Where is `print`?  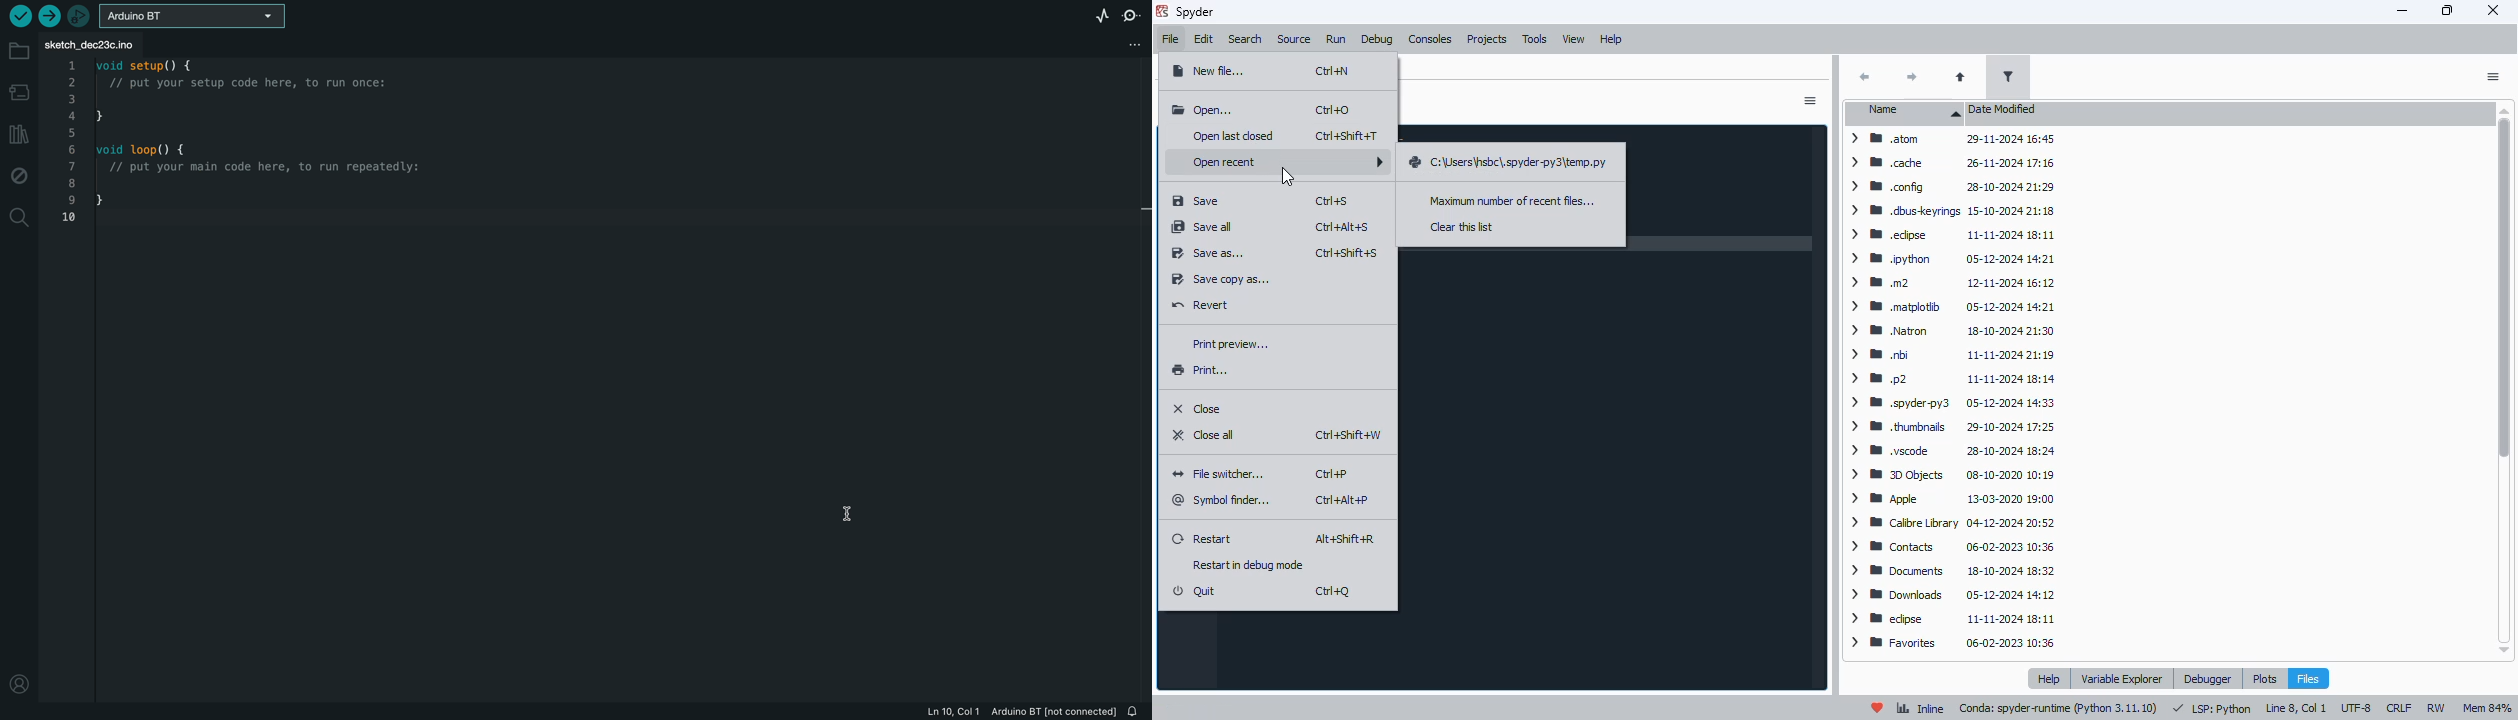 print is located at coordinates (1200, 370).